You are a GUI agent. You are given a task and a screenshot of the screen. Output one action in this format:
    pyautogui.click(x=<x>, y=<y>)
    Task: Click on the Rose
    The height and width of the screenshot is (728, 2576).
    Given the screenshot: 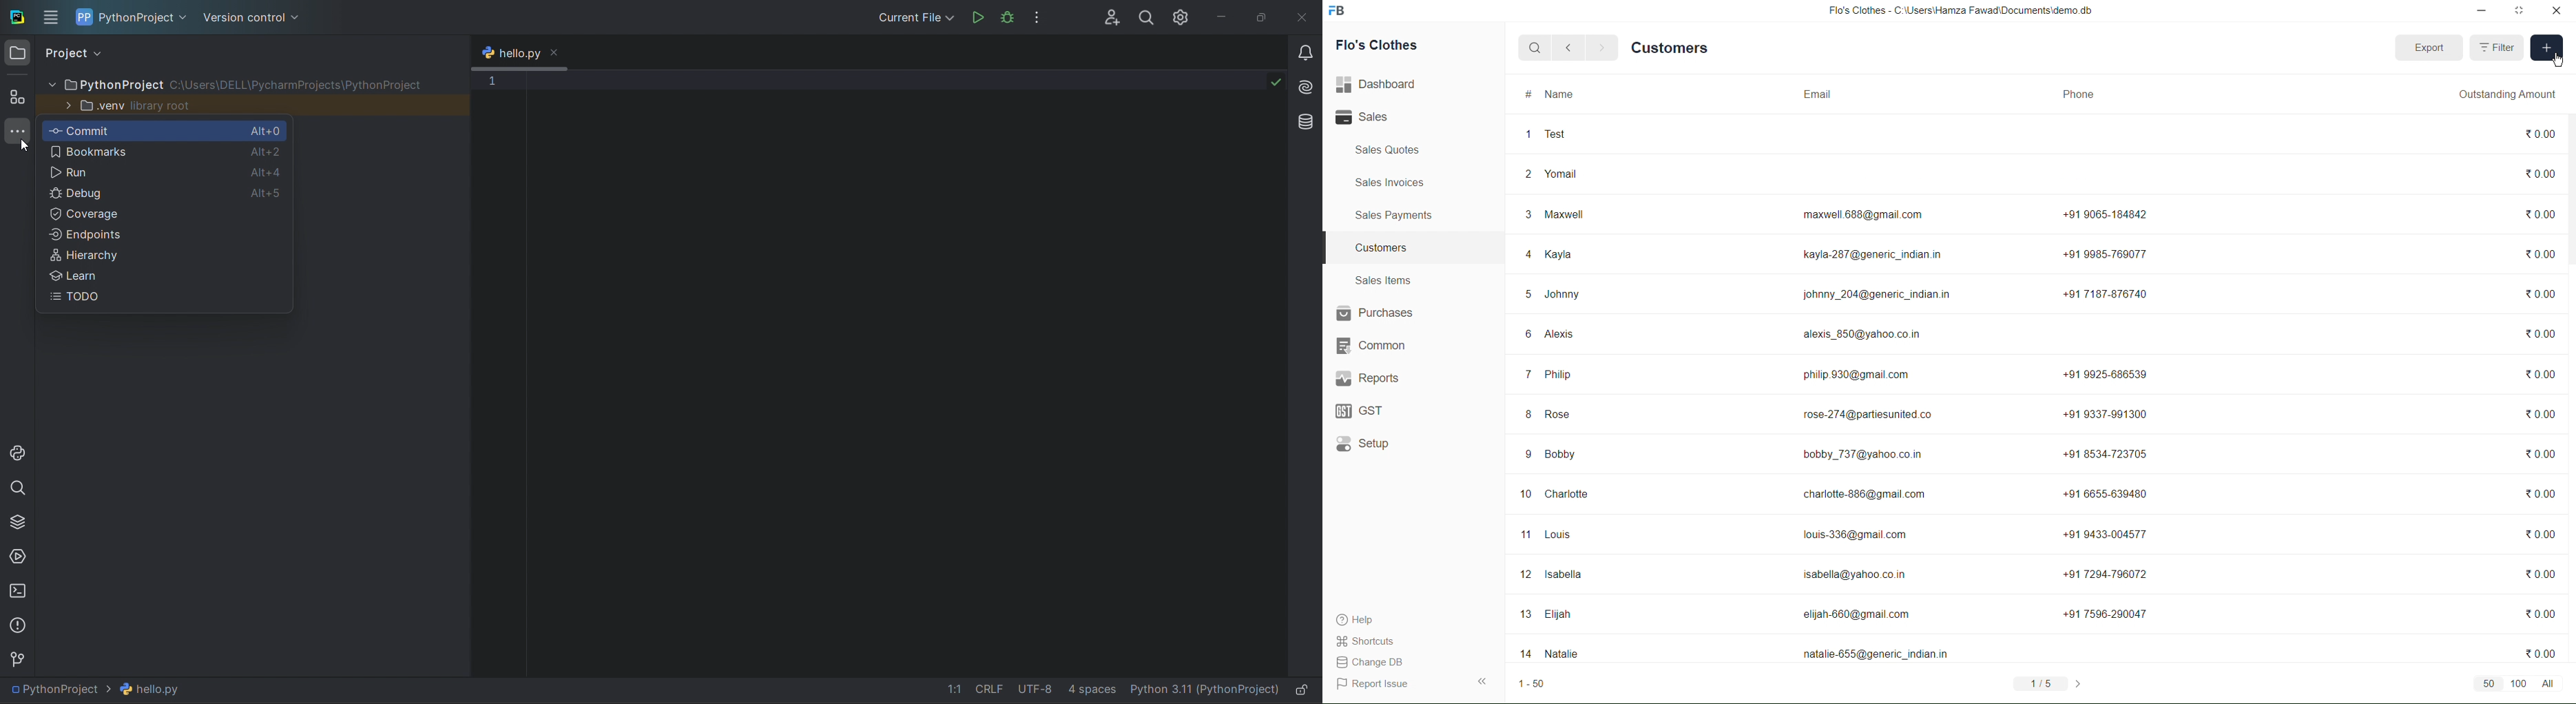 What is the action you would take?
    pyautogui.click(x=1559, y=415)
    